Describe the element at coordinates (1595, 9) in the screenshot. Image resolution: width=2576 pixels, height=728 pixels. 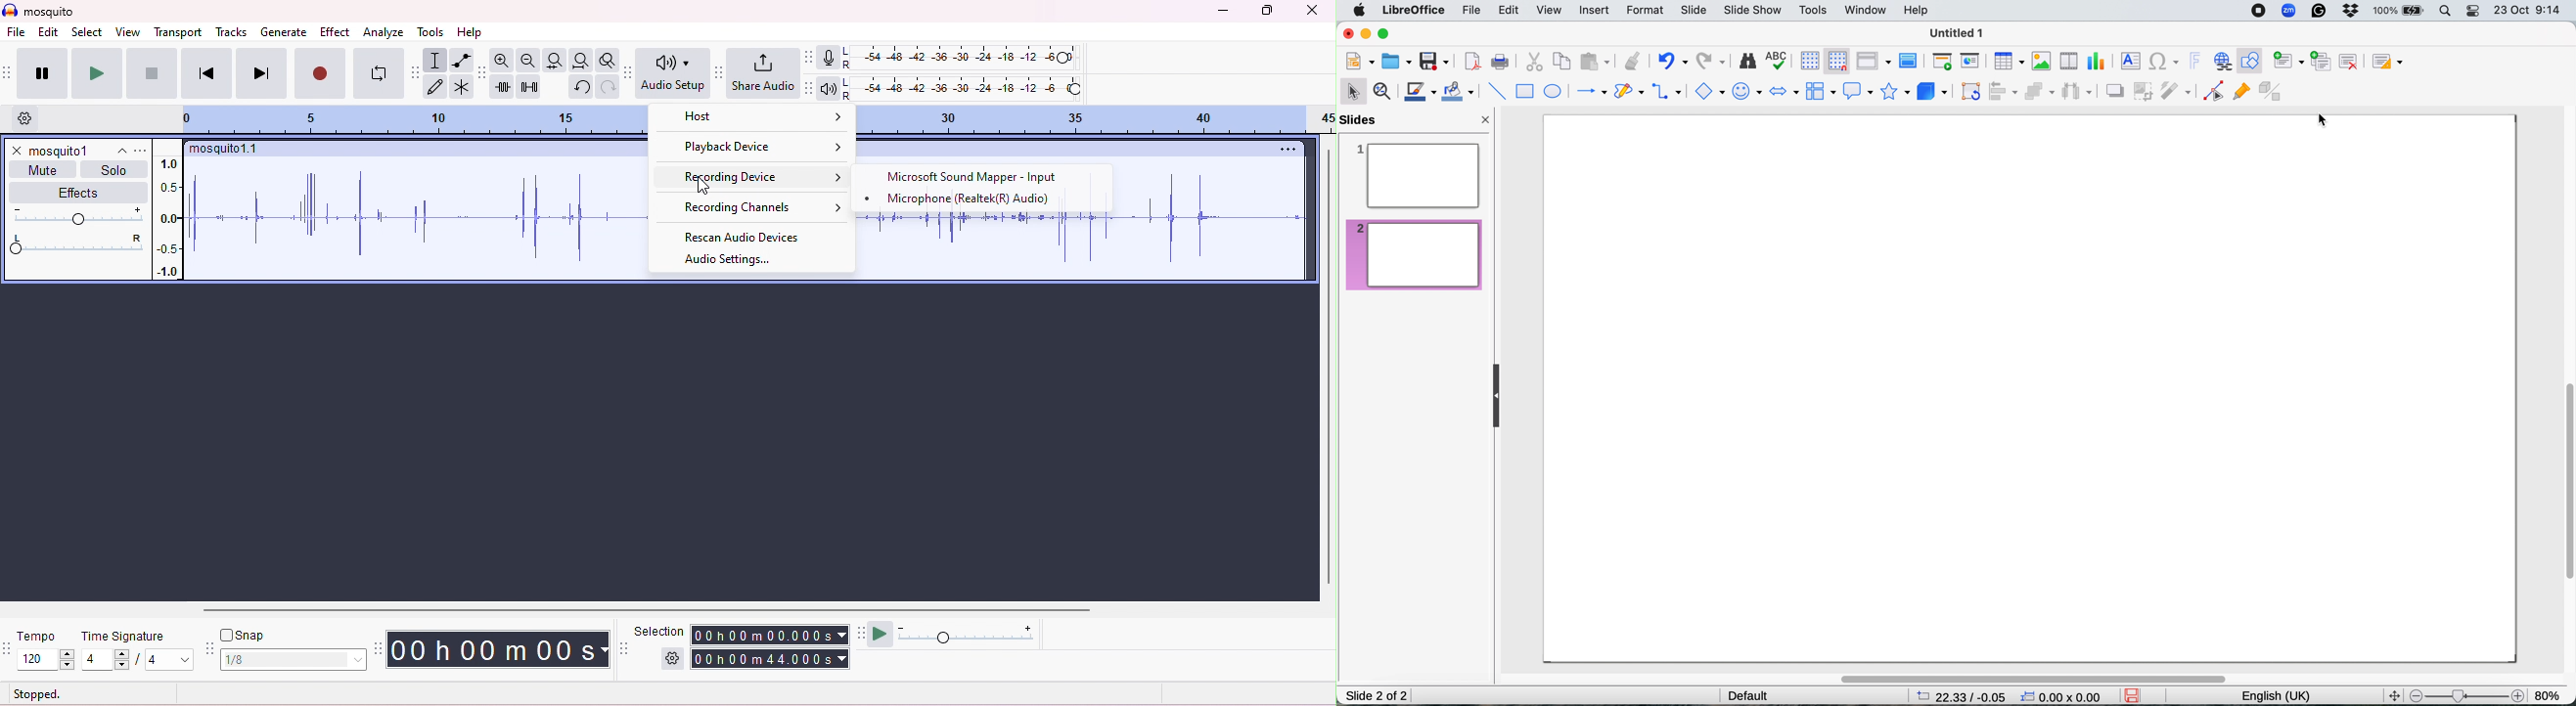
I see `insert` at that location.